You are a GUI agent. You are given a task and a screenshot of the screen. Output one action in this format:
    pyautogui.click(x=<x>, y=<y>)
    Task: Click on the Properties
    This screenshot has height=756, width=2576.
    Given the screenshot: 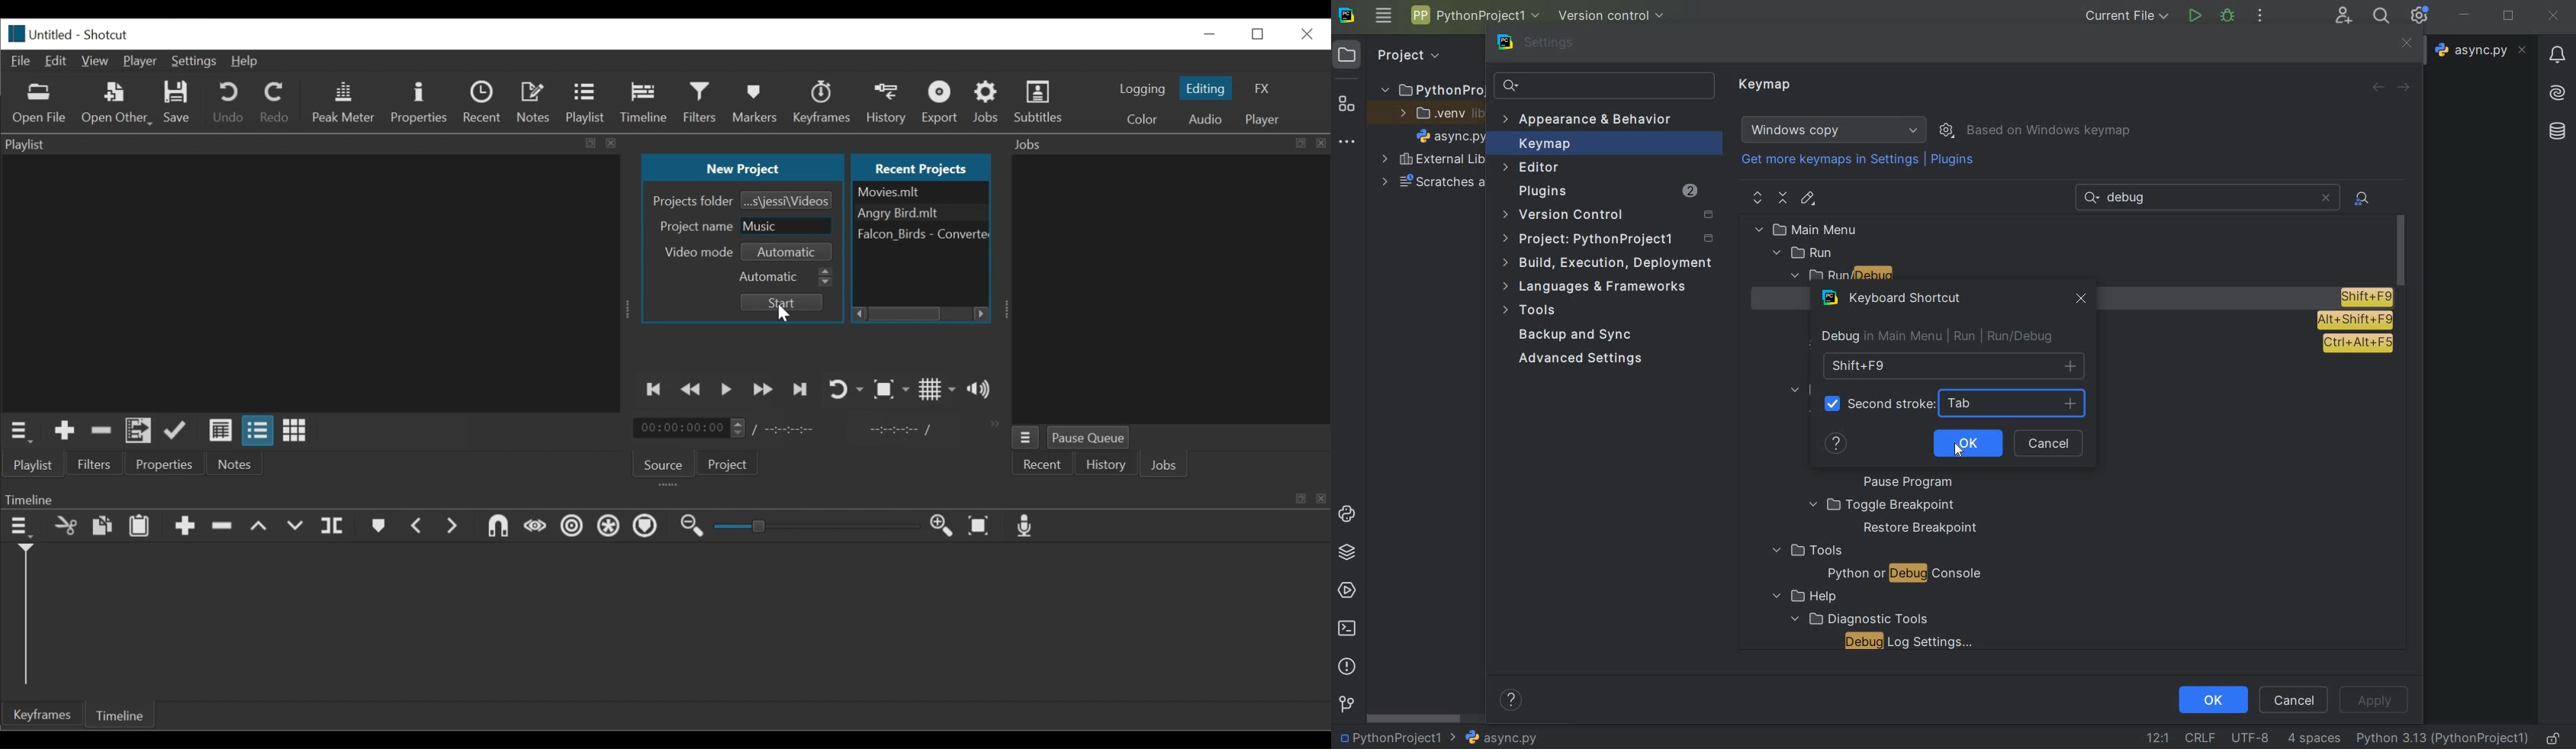 What is the action you would take?
    pyautogui.click(x=420, y=102)
    